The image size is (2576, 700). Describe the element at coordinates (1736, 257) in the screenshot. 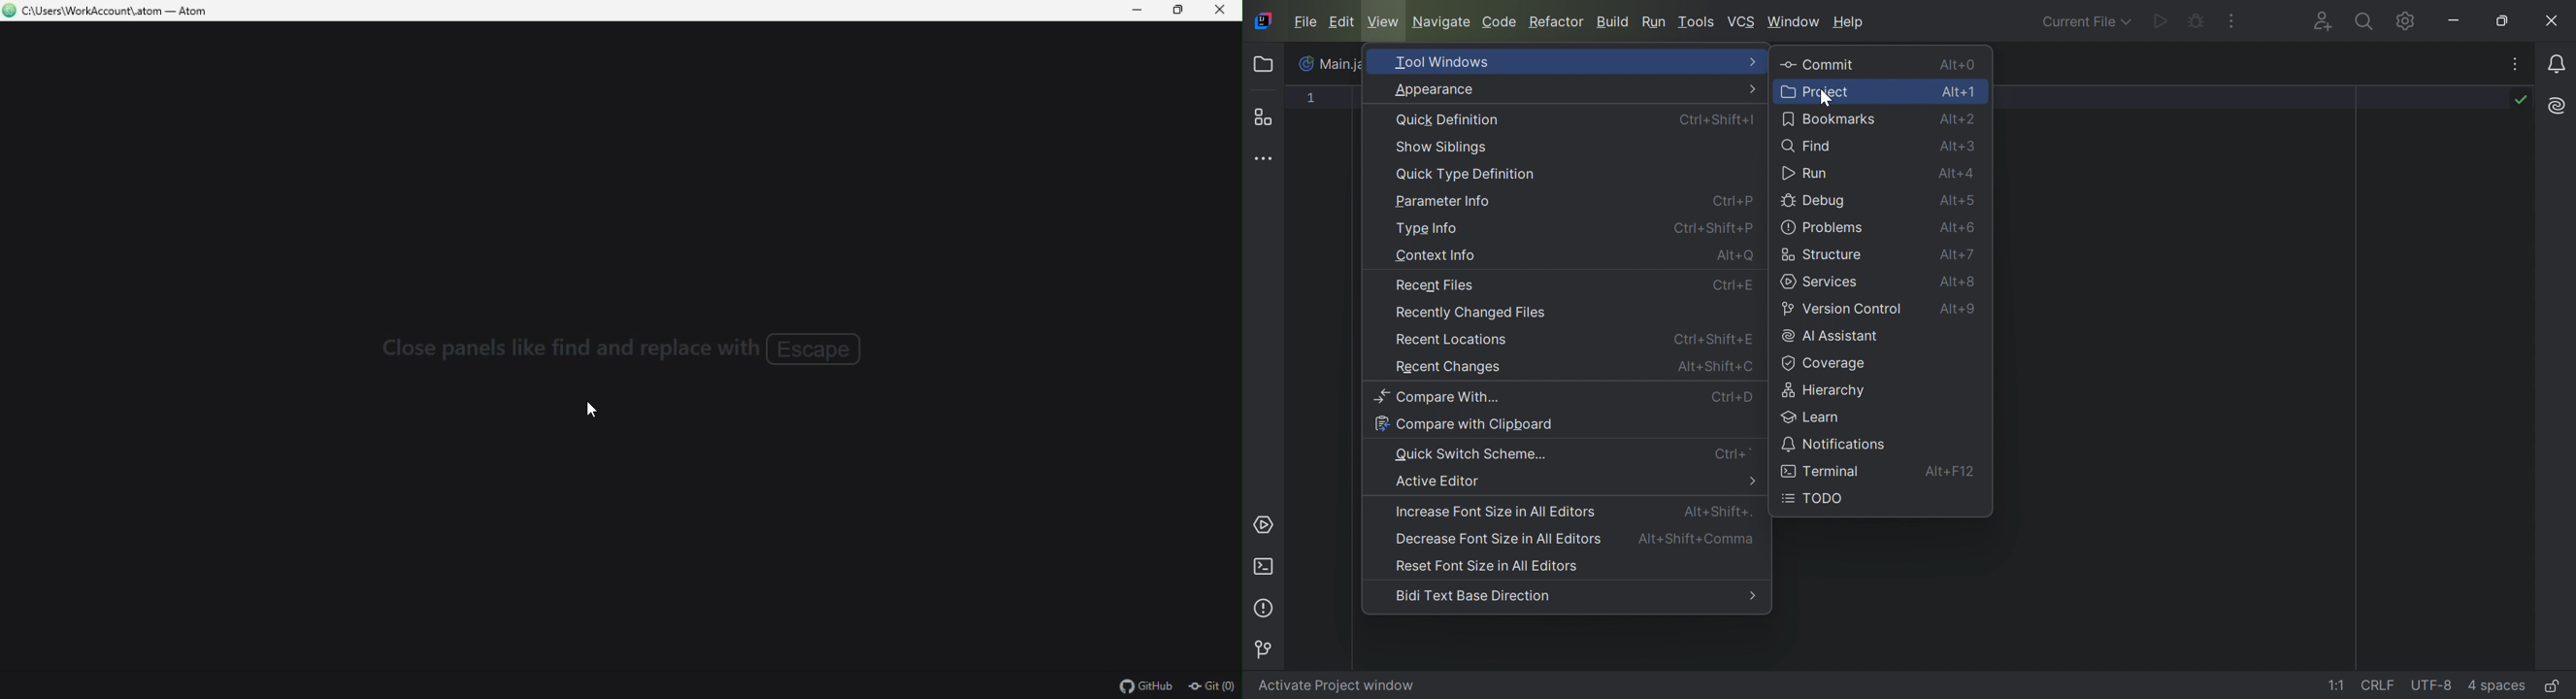

I see `Alt+Q` at that location.